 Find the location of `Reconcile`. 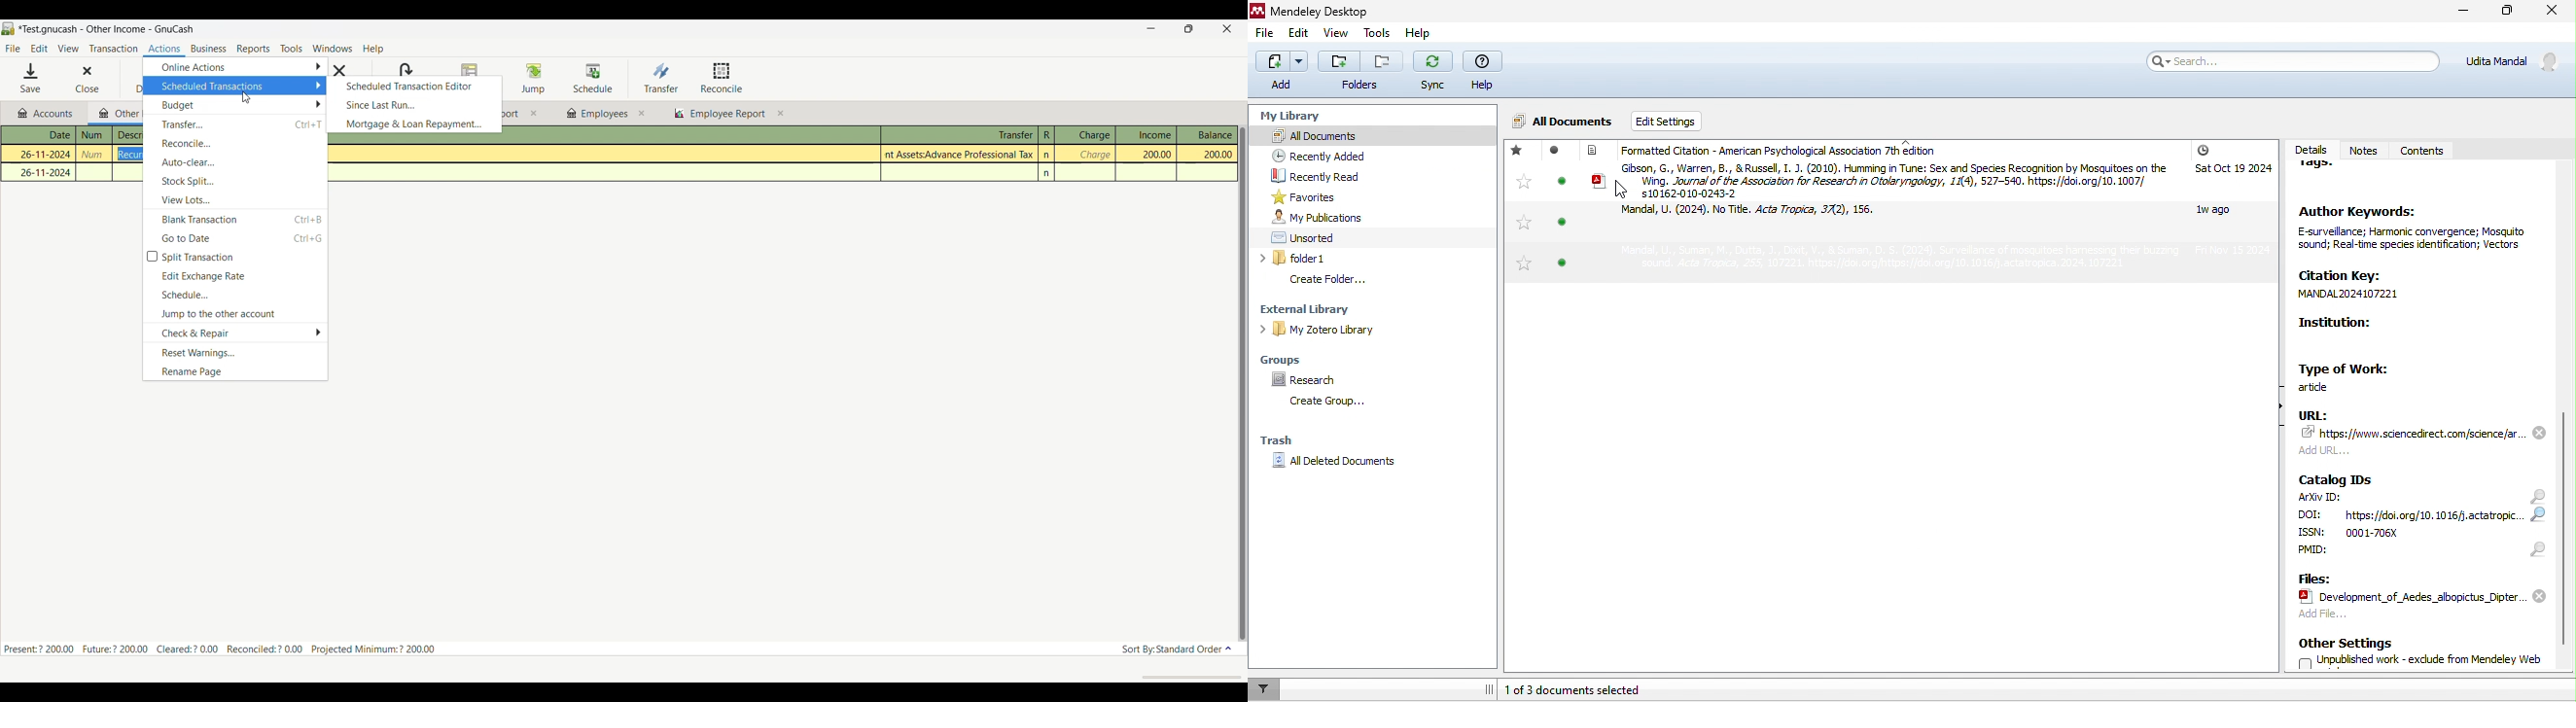

Reconcile is located at coordinates (235, 144).